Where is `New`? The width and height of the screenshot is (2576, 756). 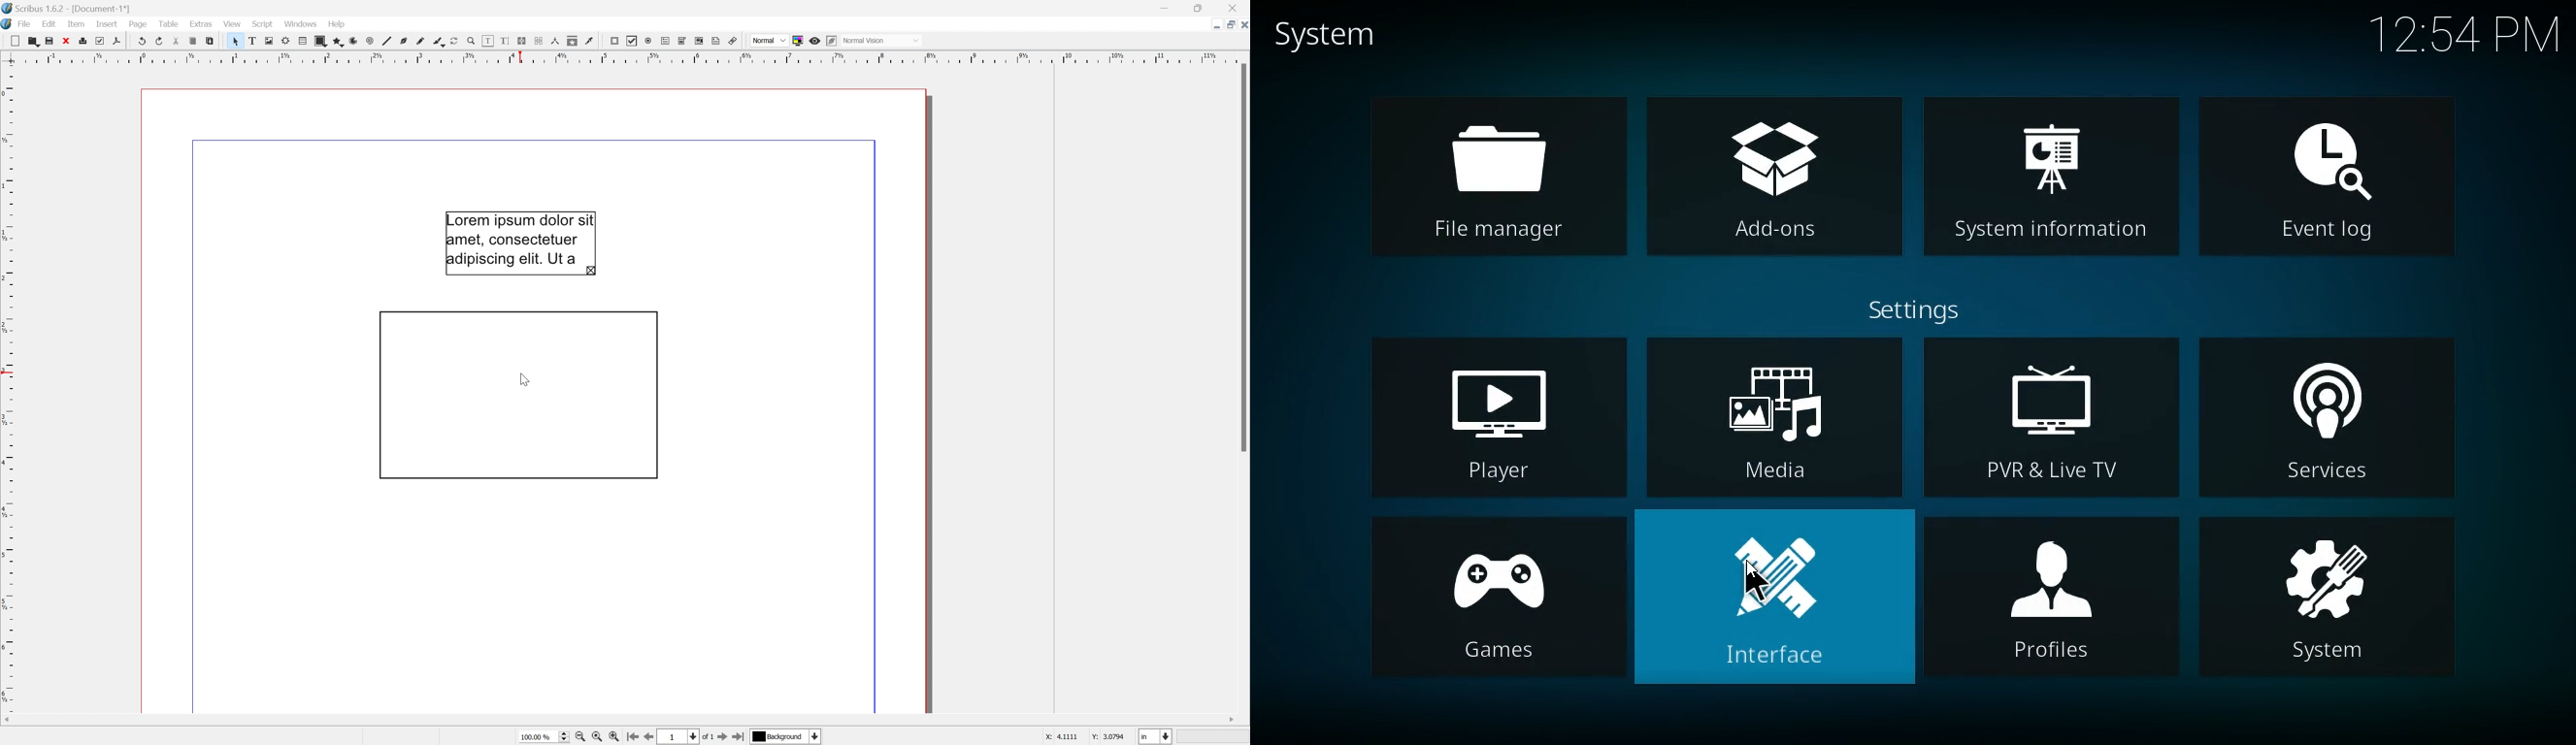
New is located at coordinates (9, 41).